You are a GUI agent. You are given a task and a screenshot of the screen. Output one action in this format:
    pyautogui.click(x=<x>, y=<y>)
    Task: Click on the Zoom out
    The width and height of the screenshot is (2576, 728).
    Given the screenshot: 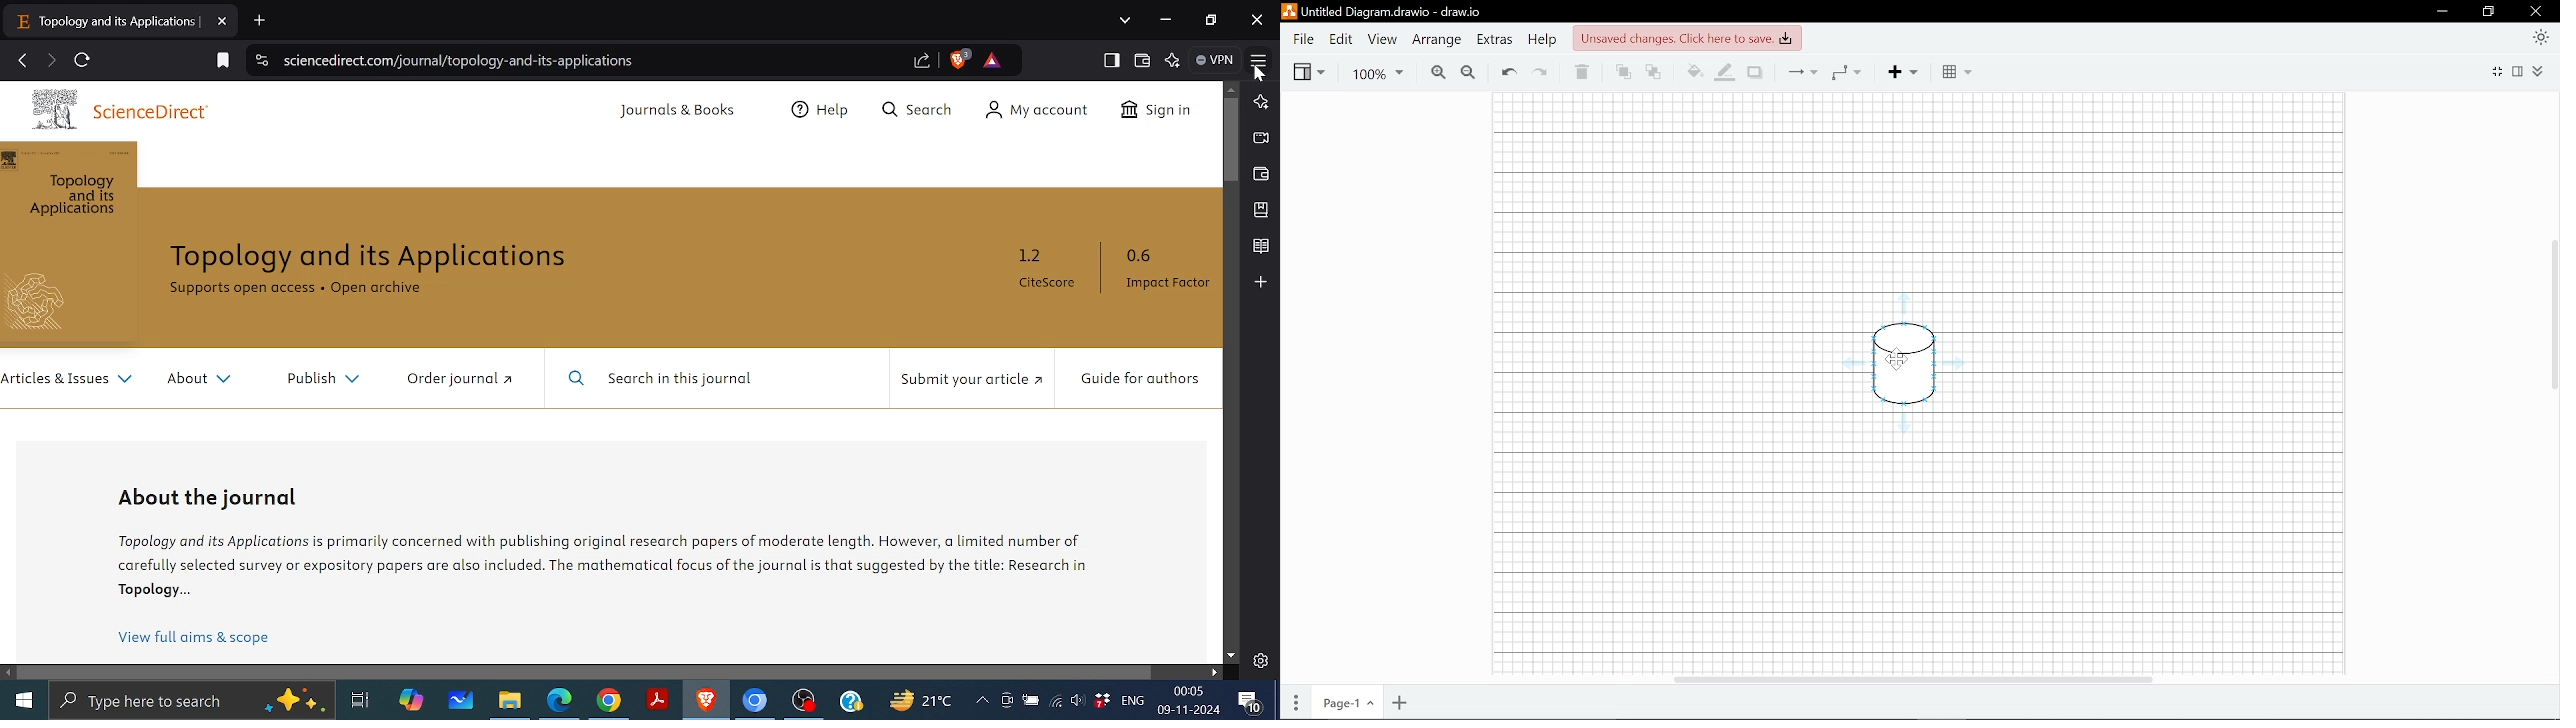 What is the action you would take?
    pyautogui.click(x=1469, y=72)
    